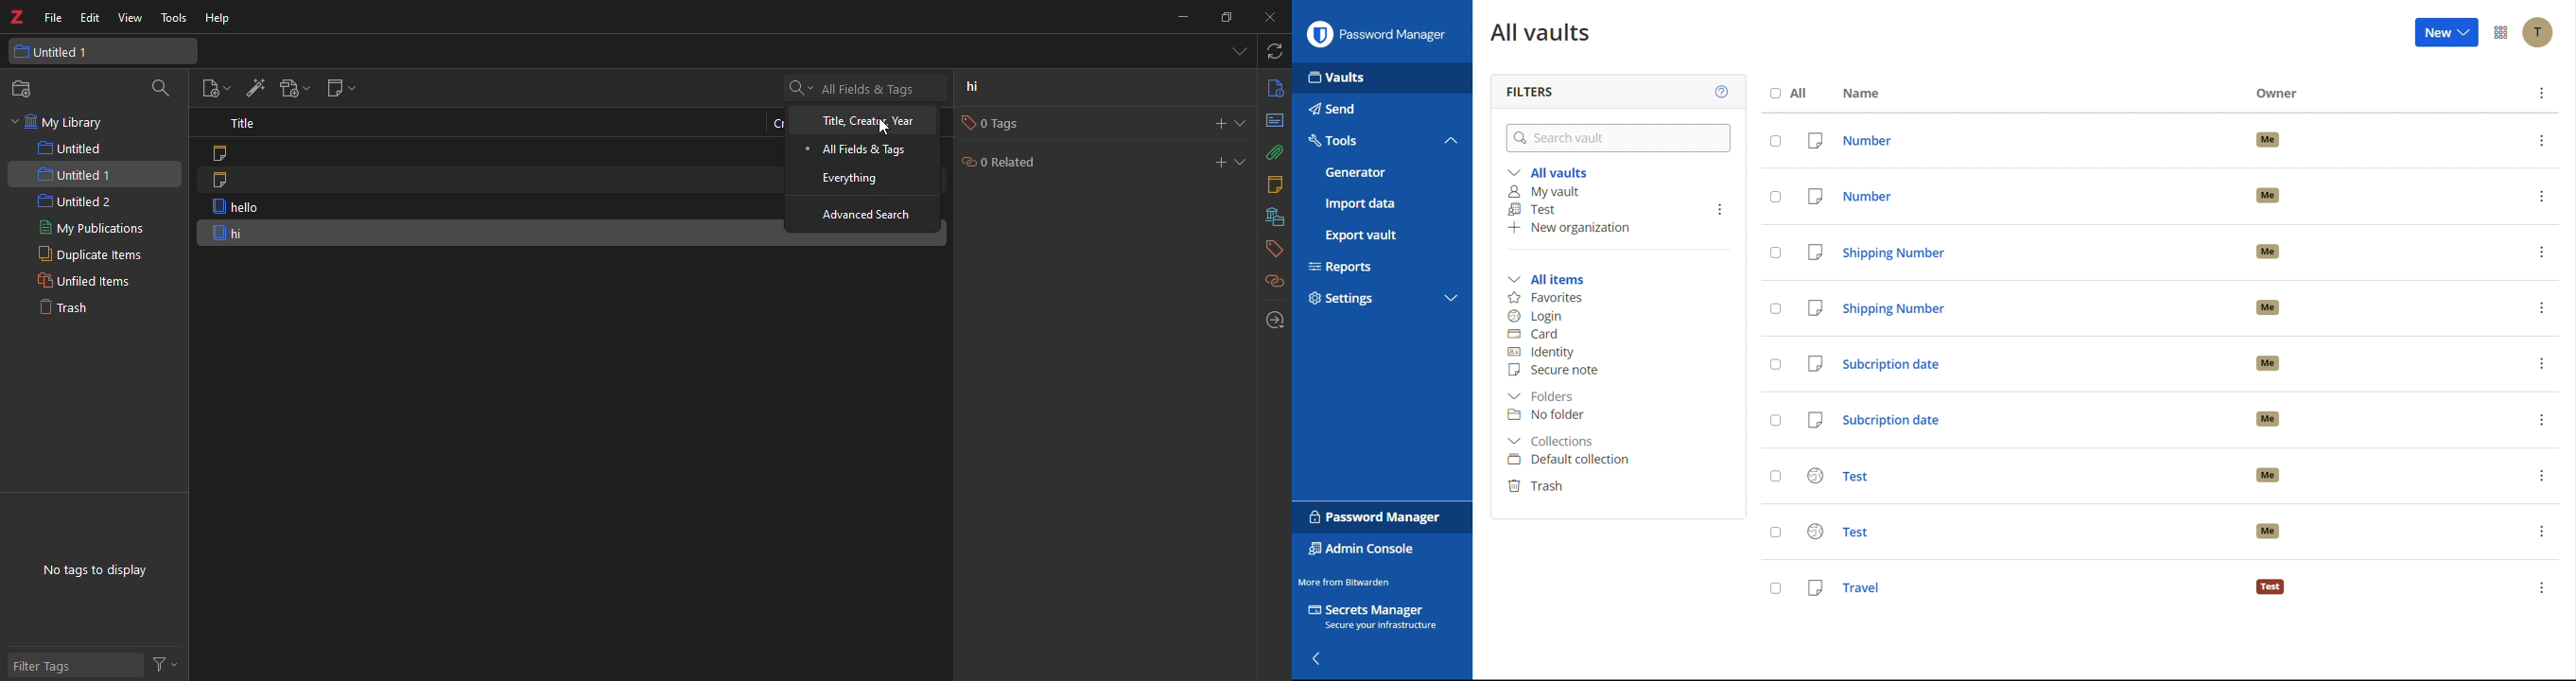 This screenshot has width=2576, height=700. Describe the element at coordinates (1277, 183) in the screenshot. I see `notes` at that location.